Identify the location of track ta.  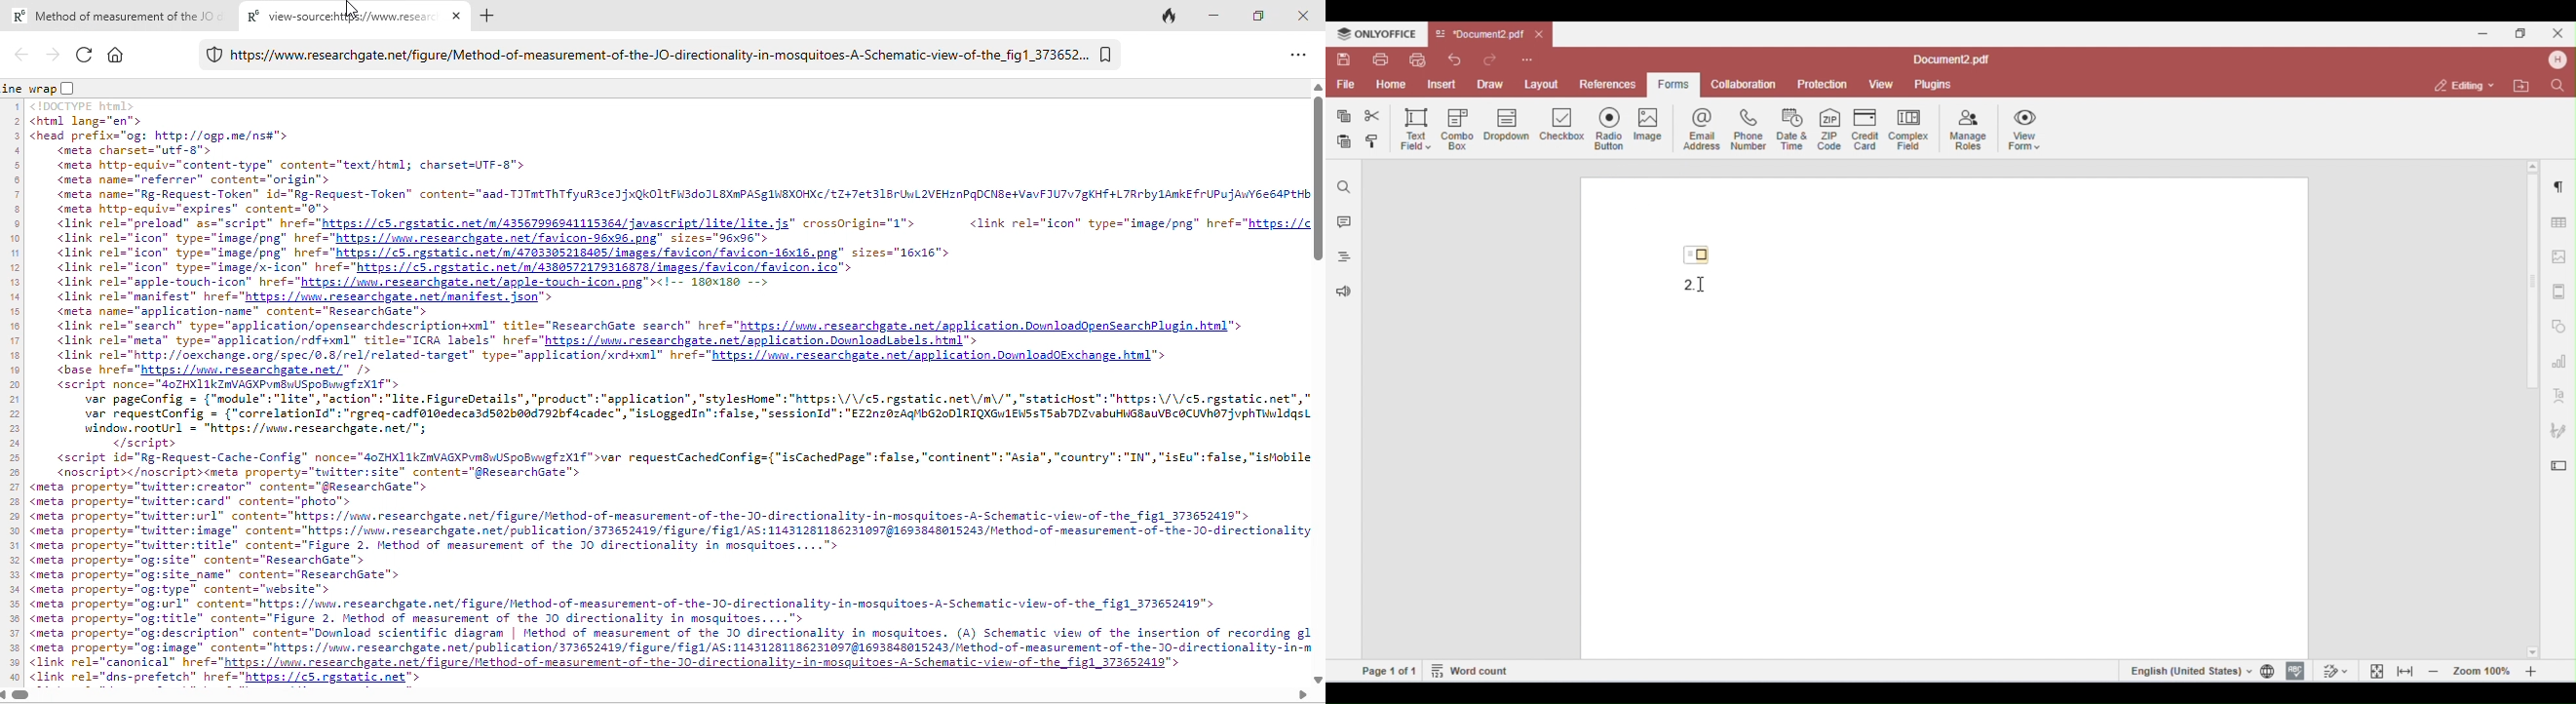
(1168, 14).